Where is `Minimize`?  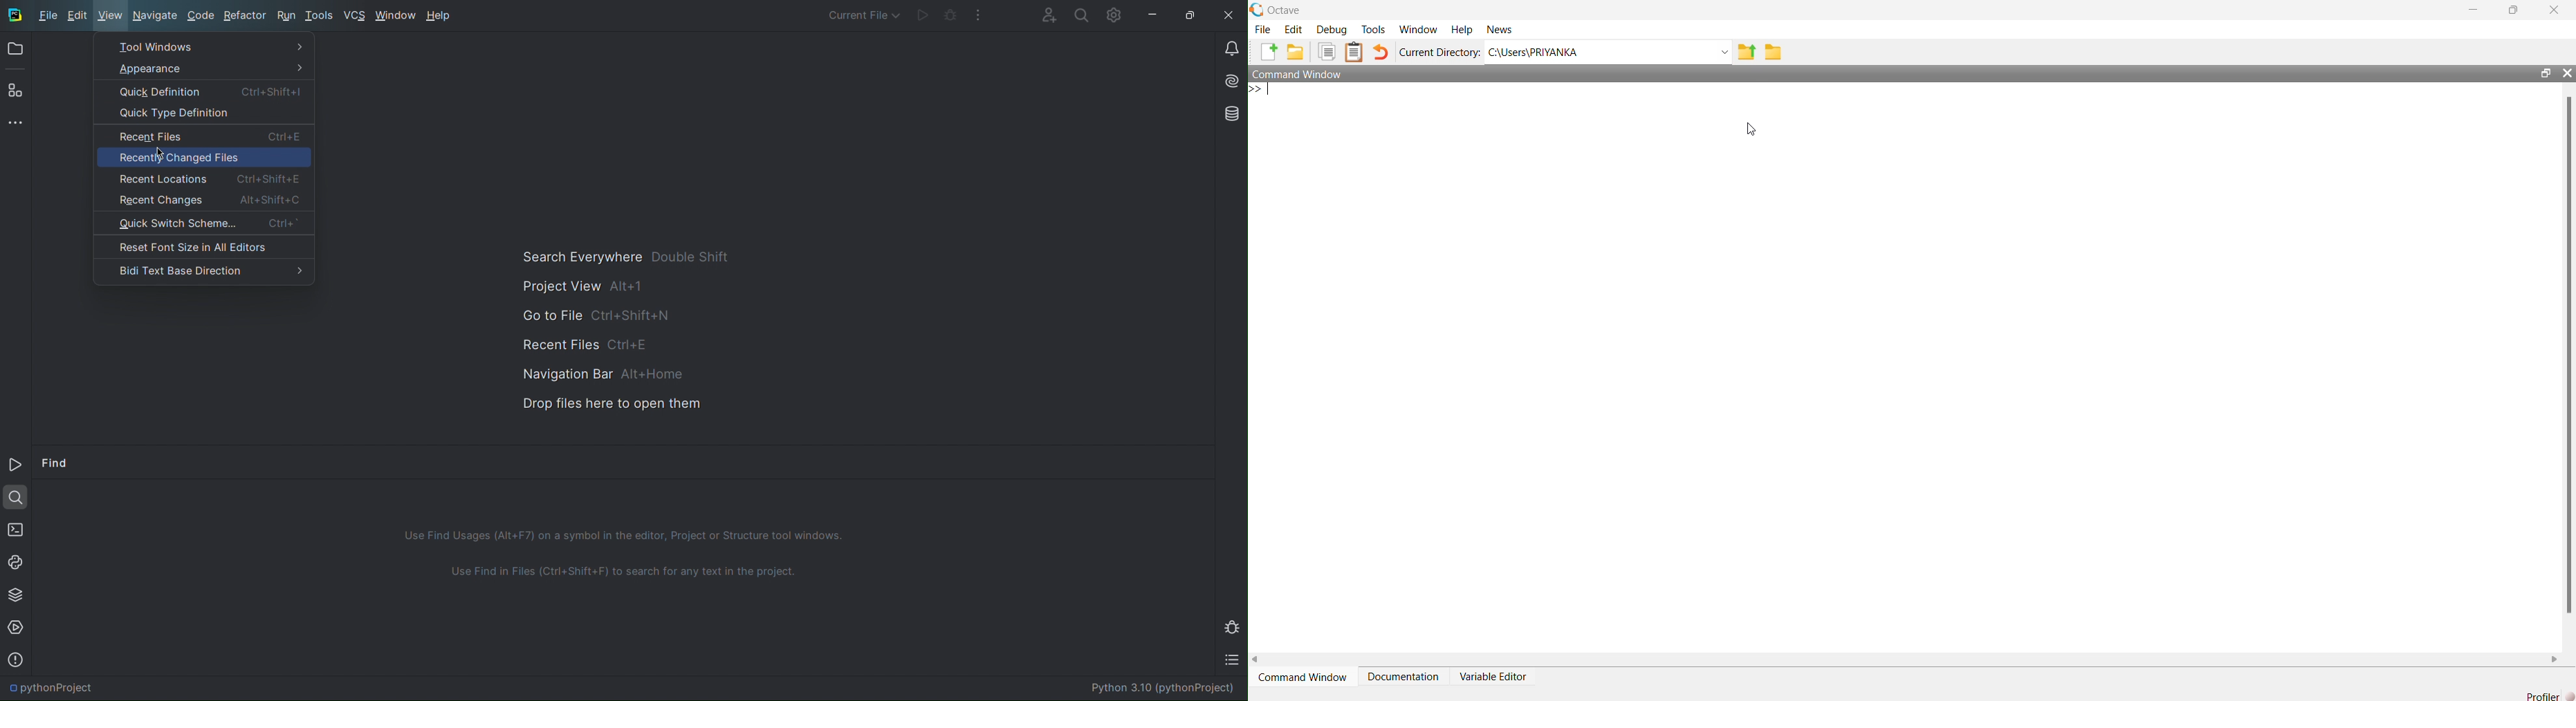
Minimize is located at coordinates (1154, 15).